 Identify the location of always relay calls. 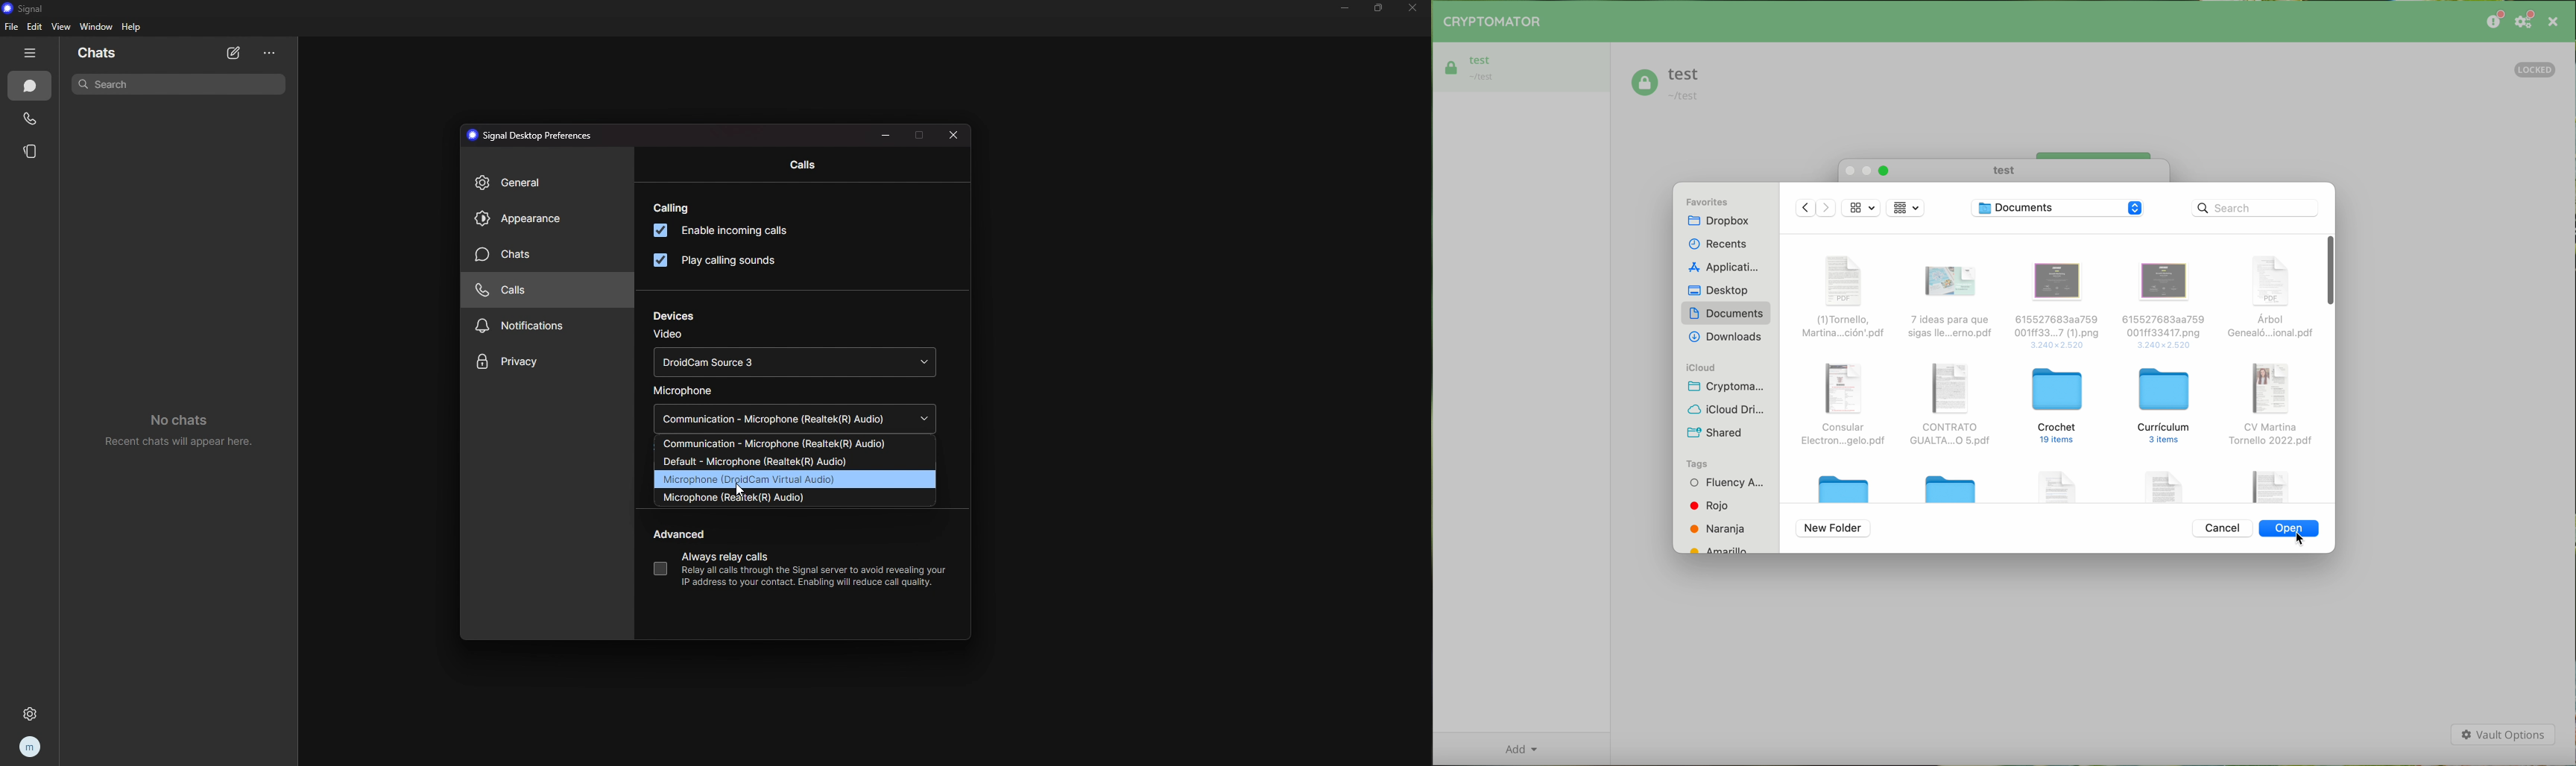
(732, 556).